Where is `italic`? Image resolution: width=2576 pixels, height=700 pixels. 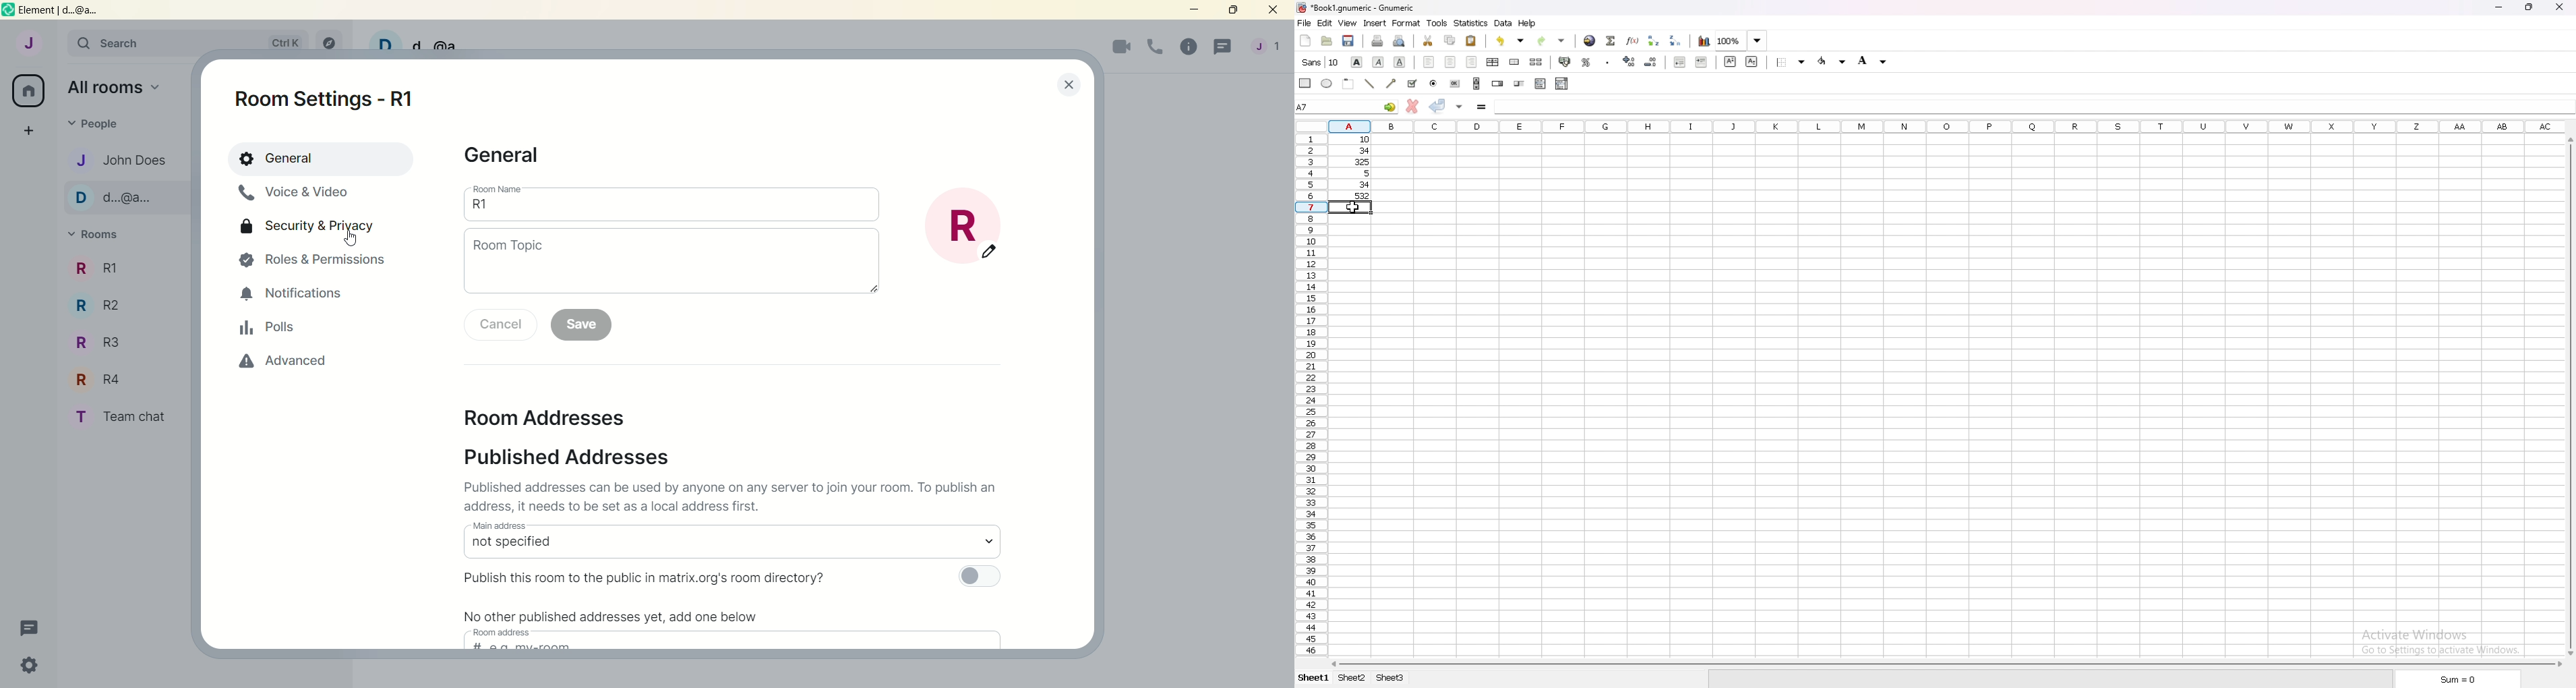
italic is located at coordinates (1379, 61).